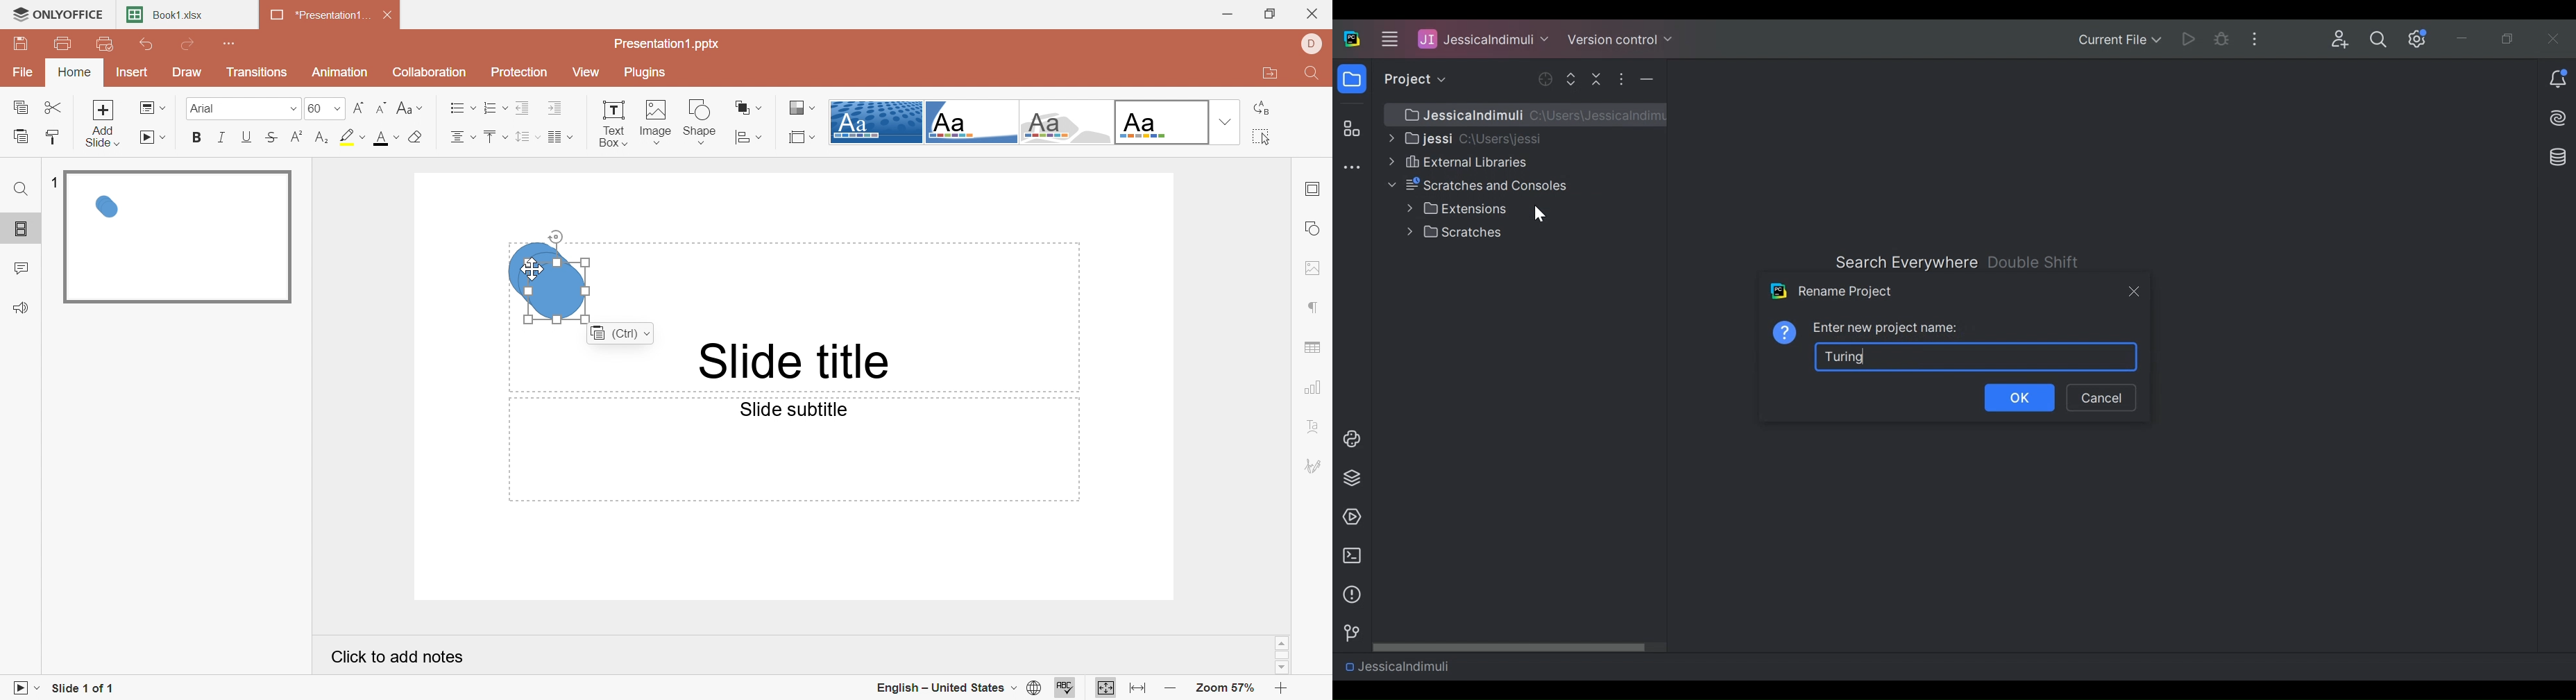  What do you see at coordinates (1282, 690) in the screenshot?
I see `Zoom in` at bounding box center [1282, 690].